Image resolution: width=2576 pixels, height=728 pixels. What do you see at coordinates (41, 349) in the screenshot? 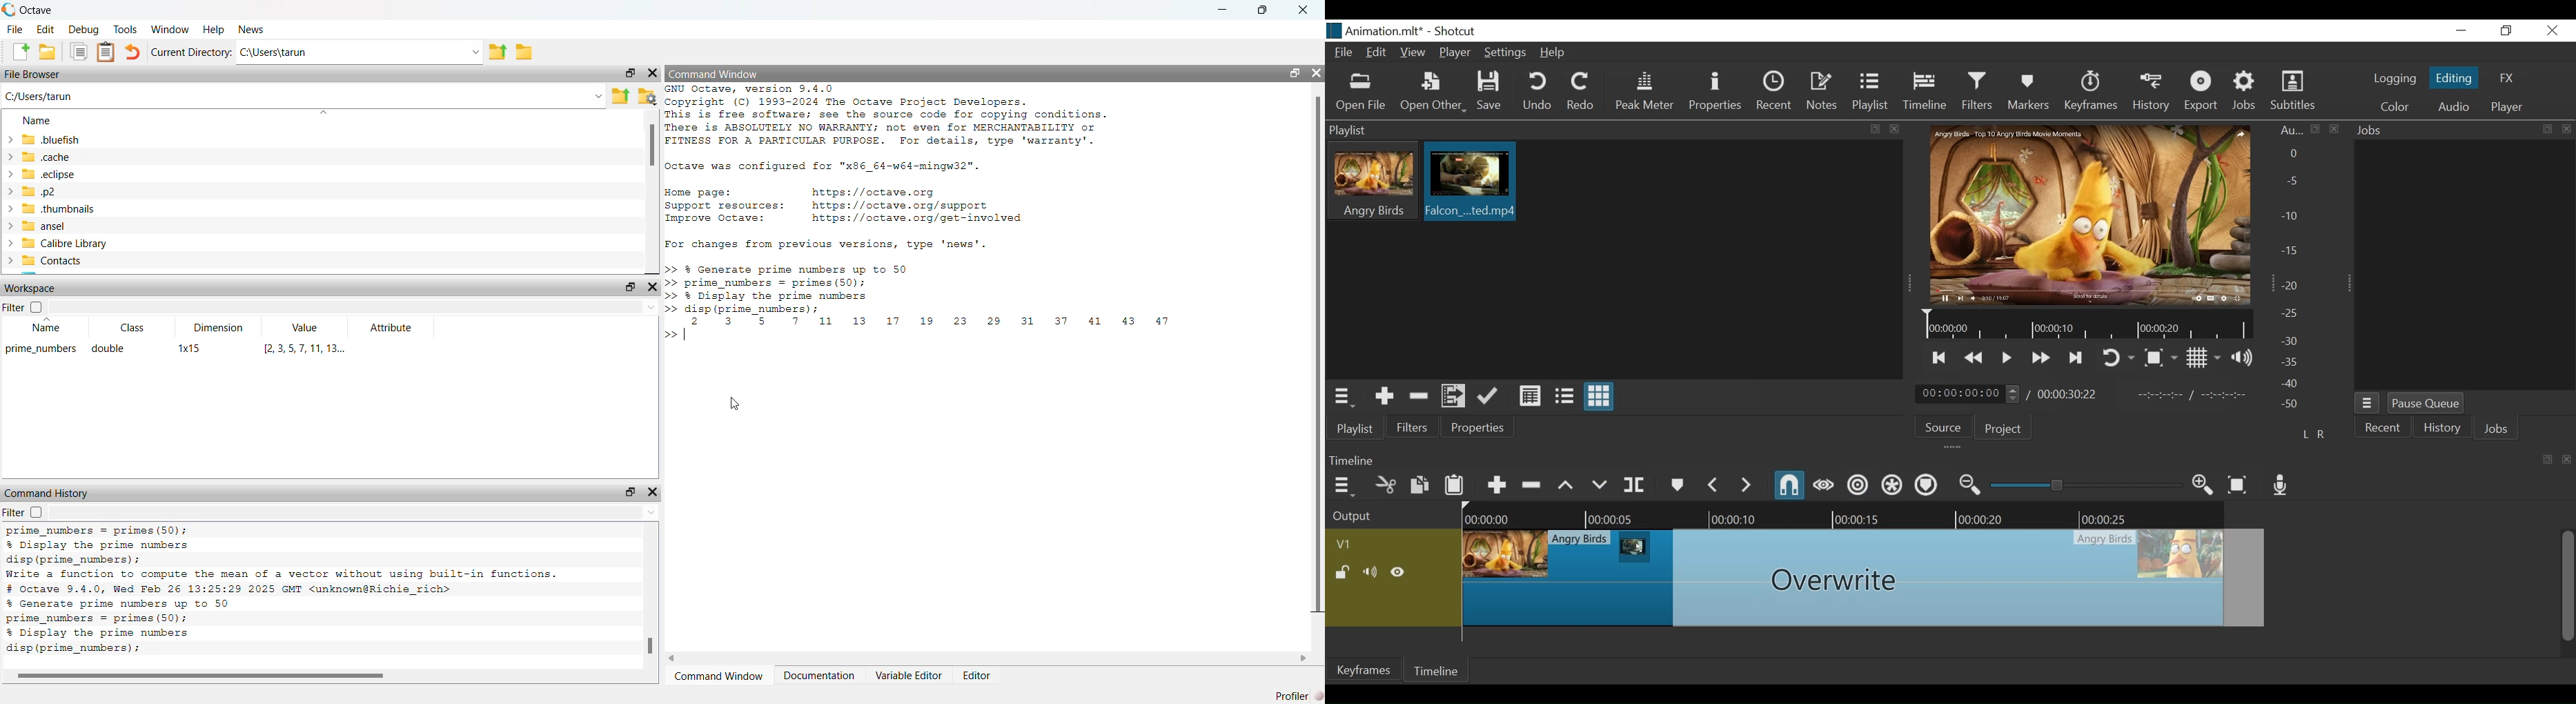
I see `prime_numbers` at bounding box center [41, 349].